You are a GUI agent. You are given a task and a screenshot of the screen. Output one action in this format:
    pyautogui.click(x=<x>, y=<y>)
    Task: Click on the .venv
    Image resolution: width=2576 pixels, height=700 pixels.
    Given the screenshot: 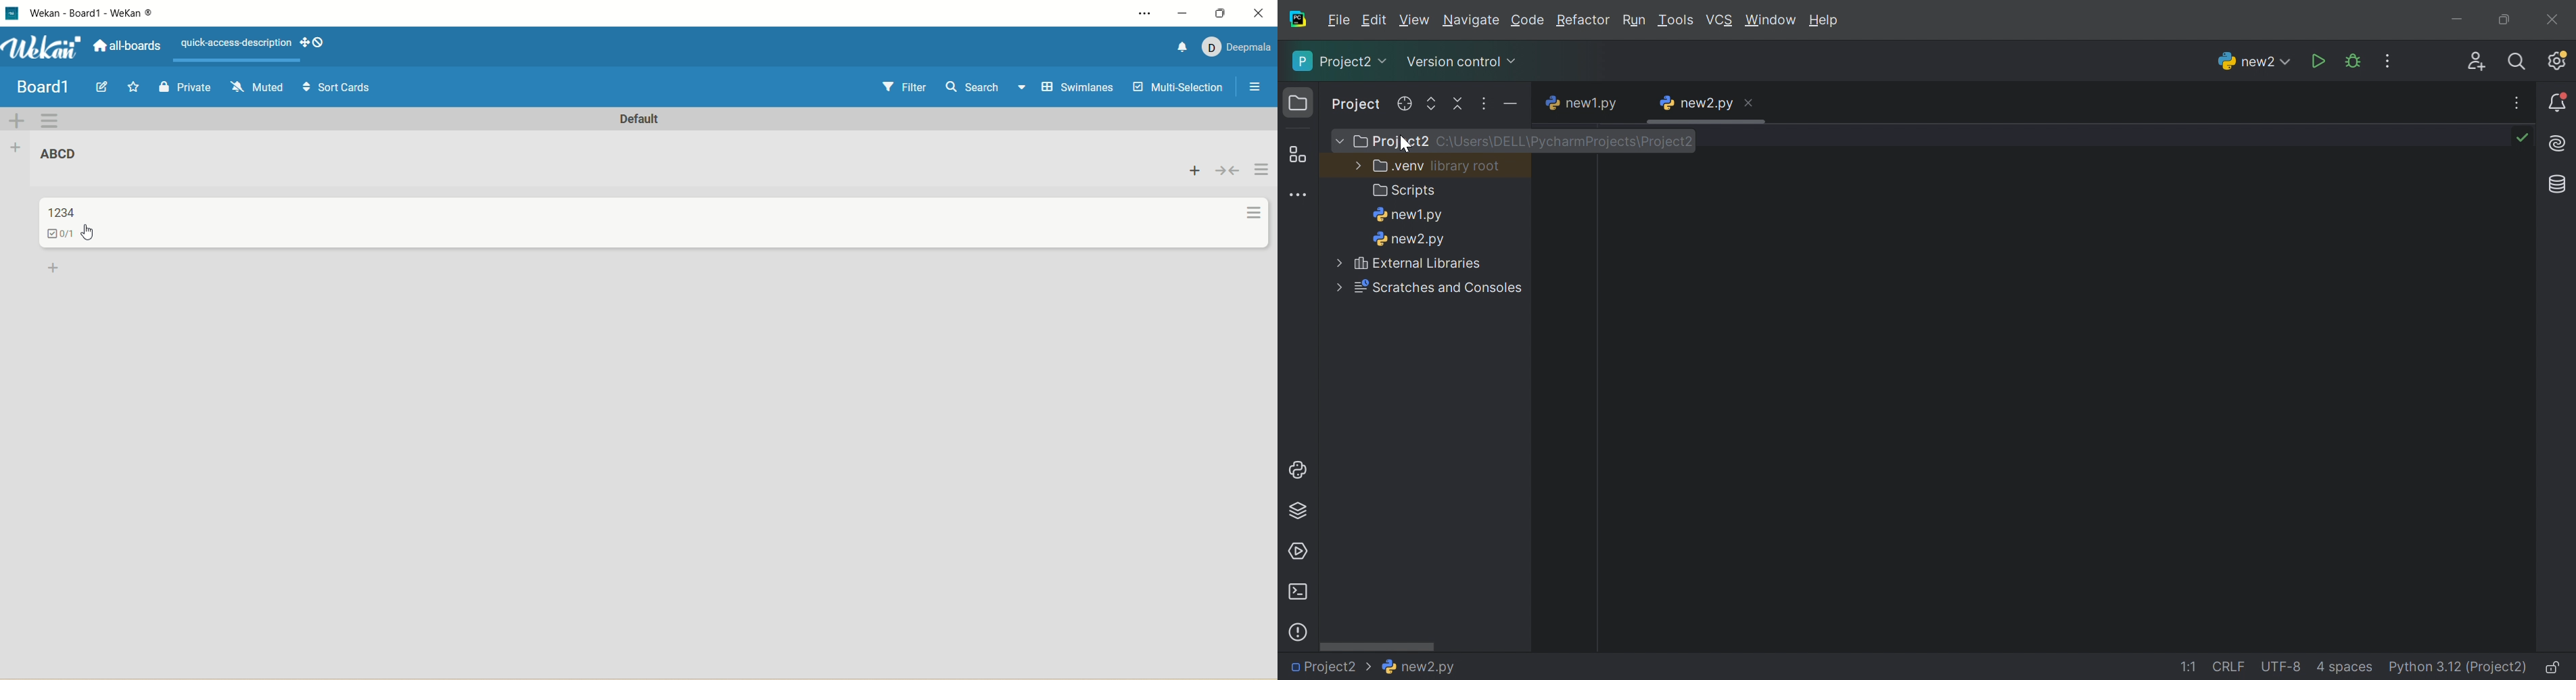 What is the action you would take?
    pyautogui.click(x=1398, y=166)
    